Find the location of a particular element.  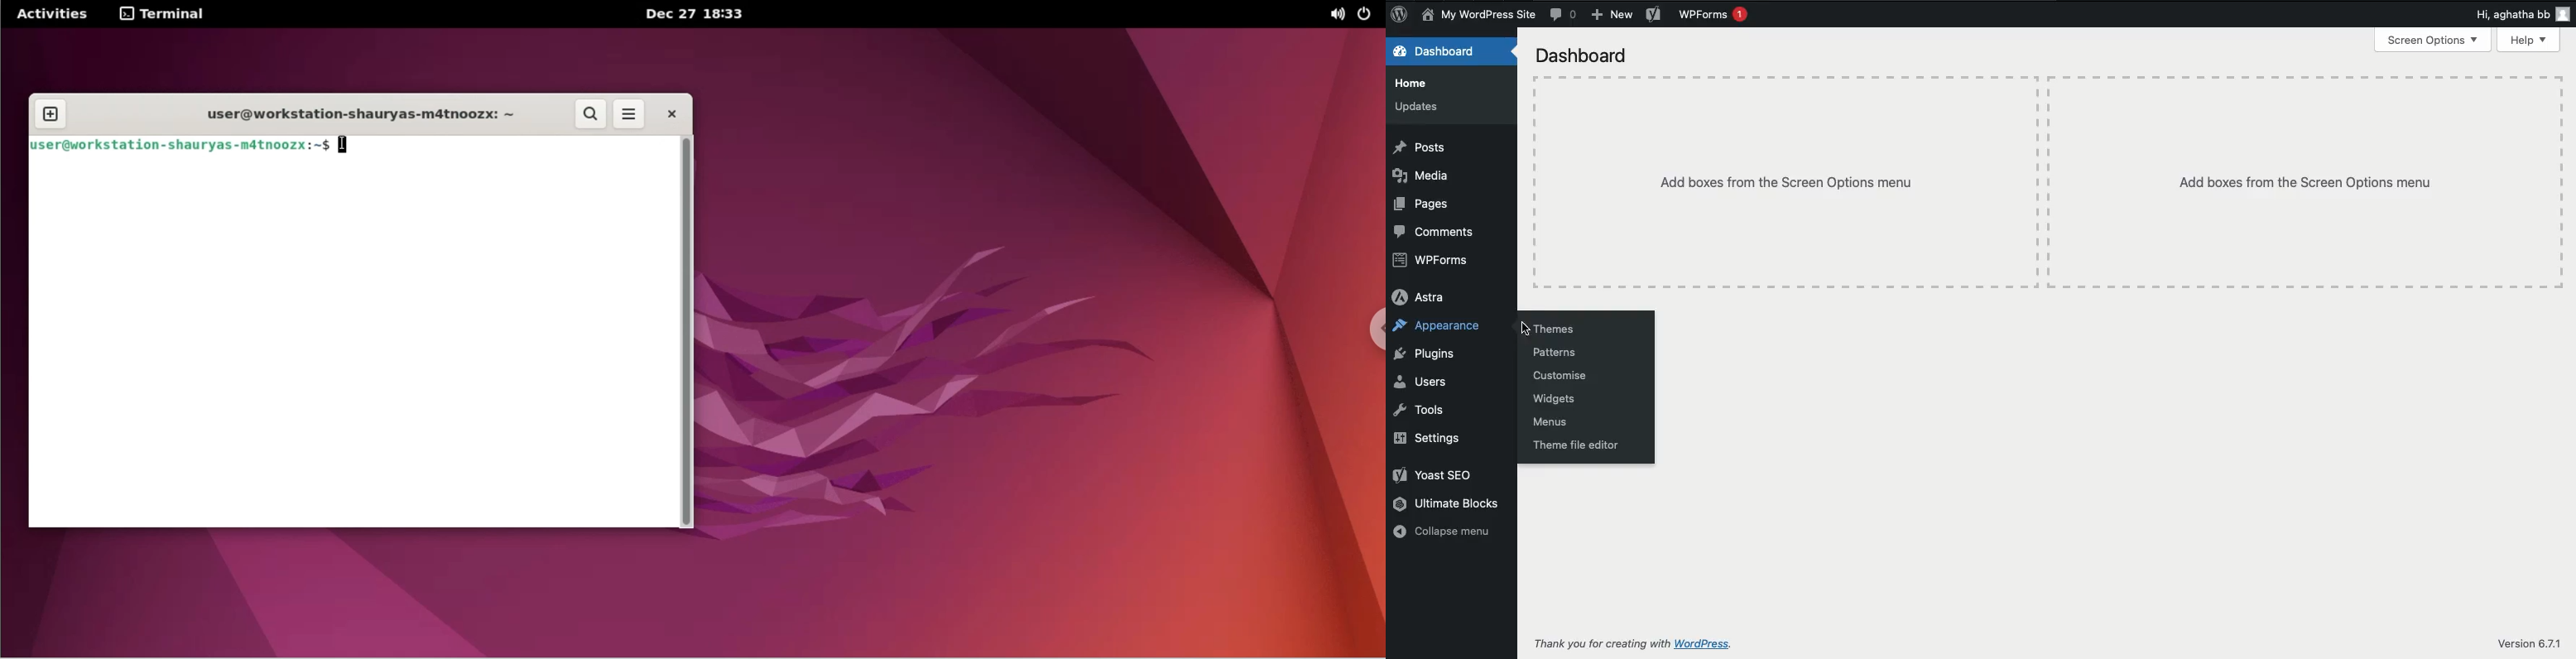

Patterns is located at coordinates (1556, 353).